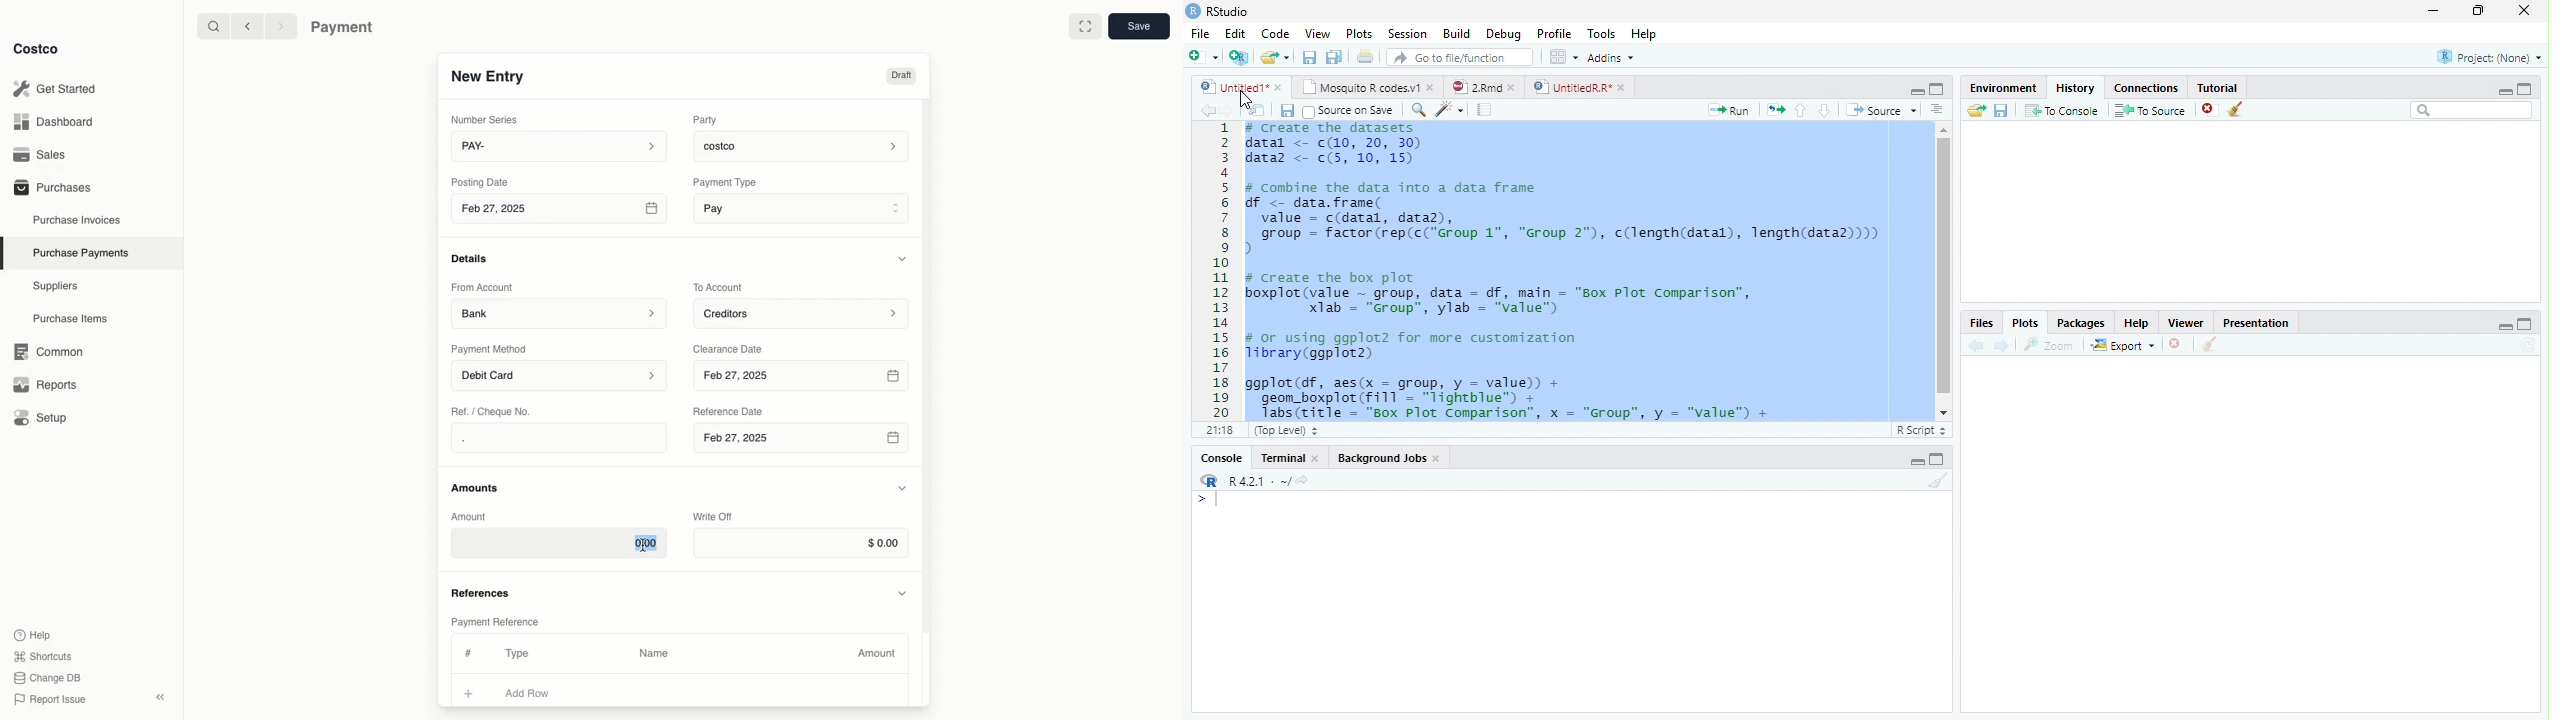 The width and height of the screenshot is (2576, 728). What do you see at coordinates (56, 285) in the screenshot?
I see `Suppliers` at bounding box center [56, 285].